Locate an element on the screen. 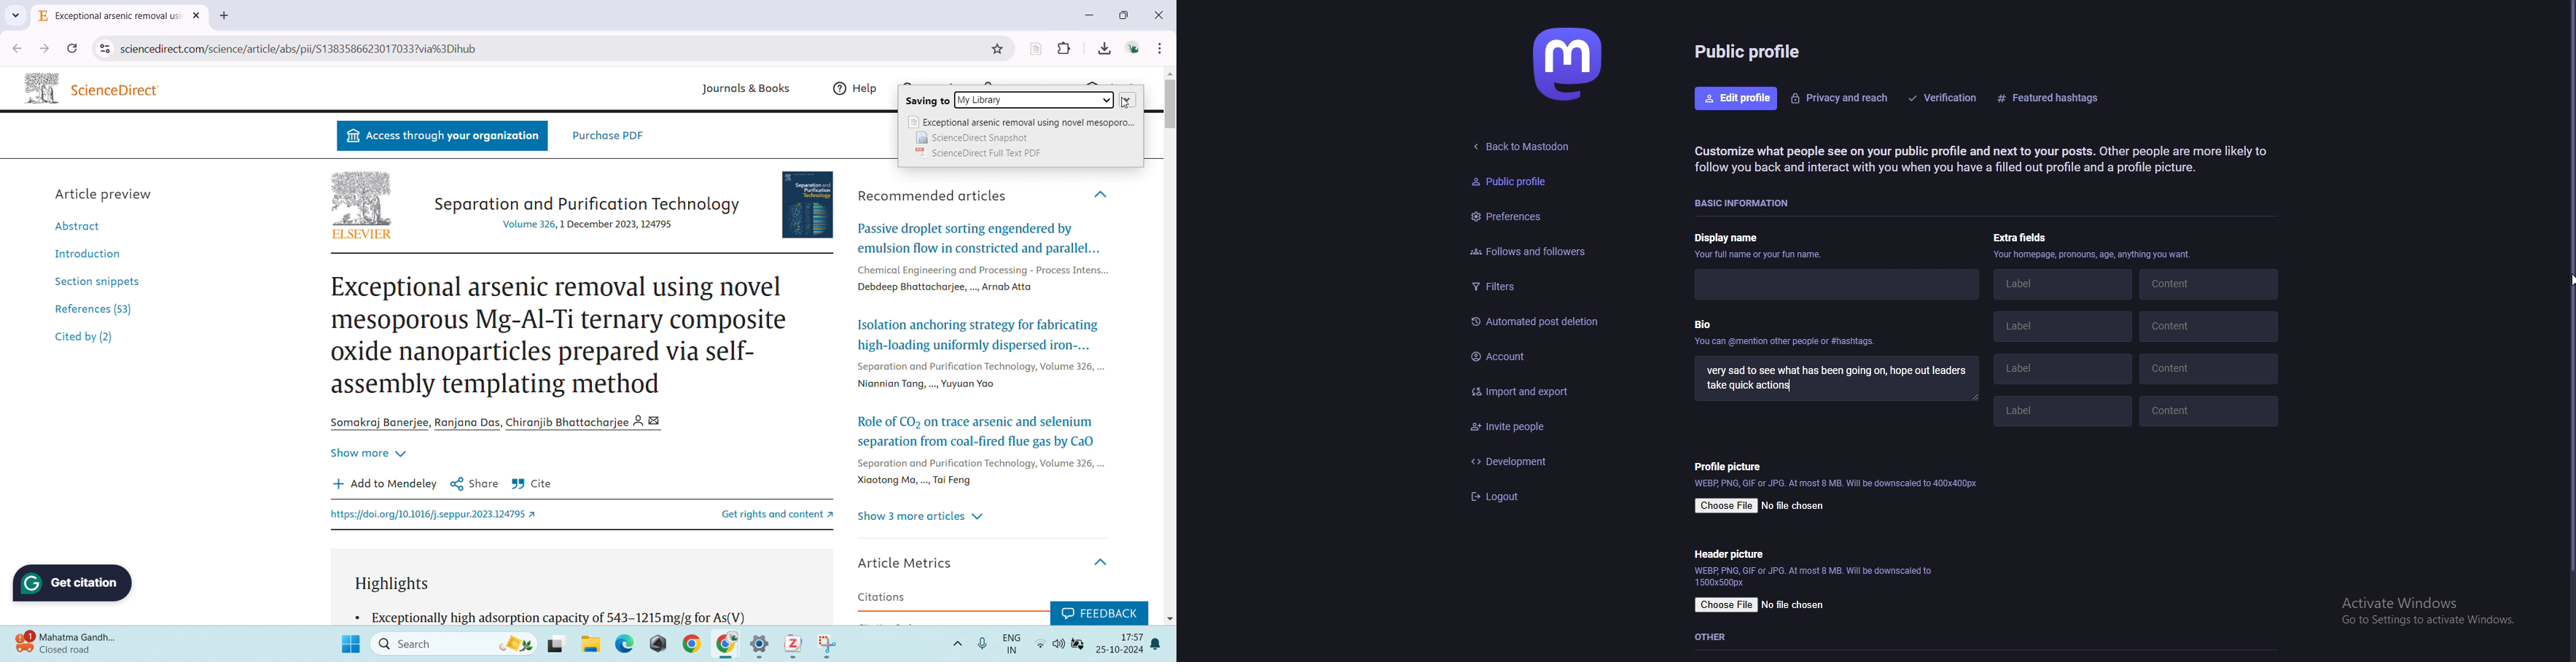 The height and width of the screenshot is (672, 2576). Logo is located at coordinates (39, 86).